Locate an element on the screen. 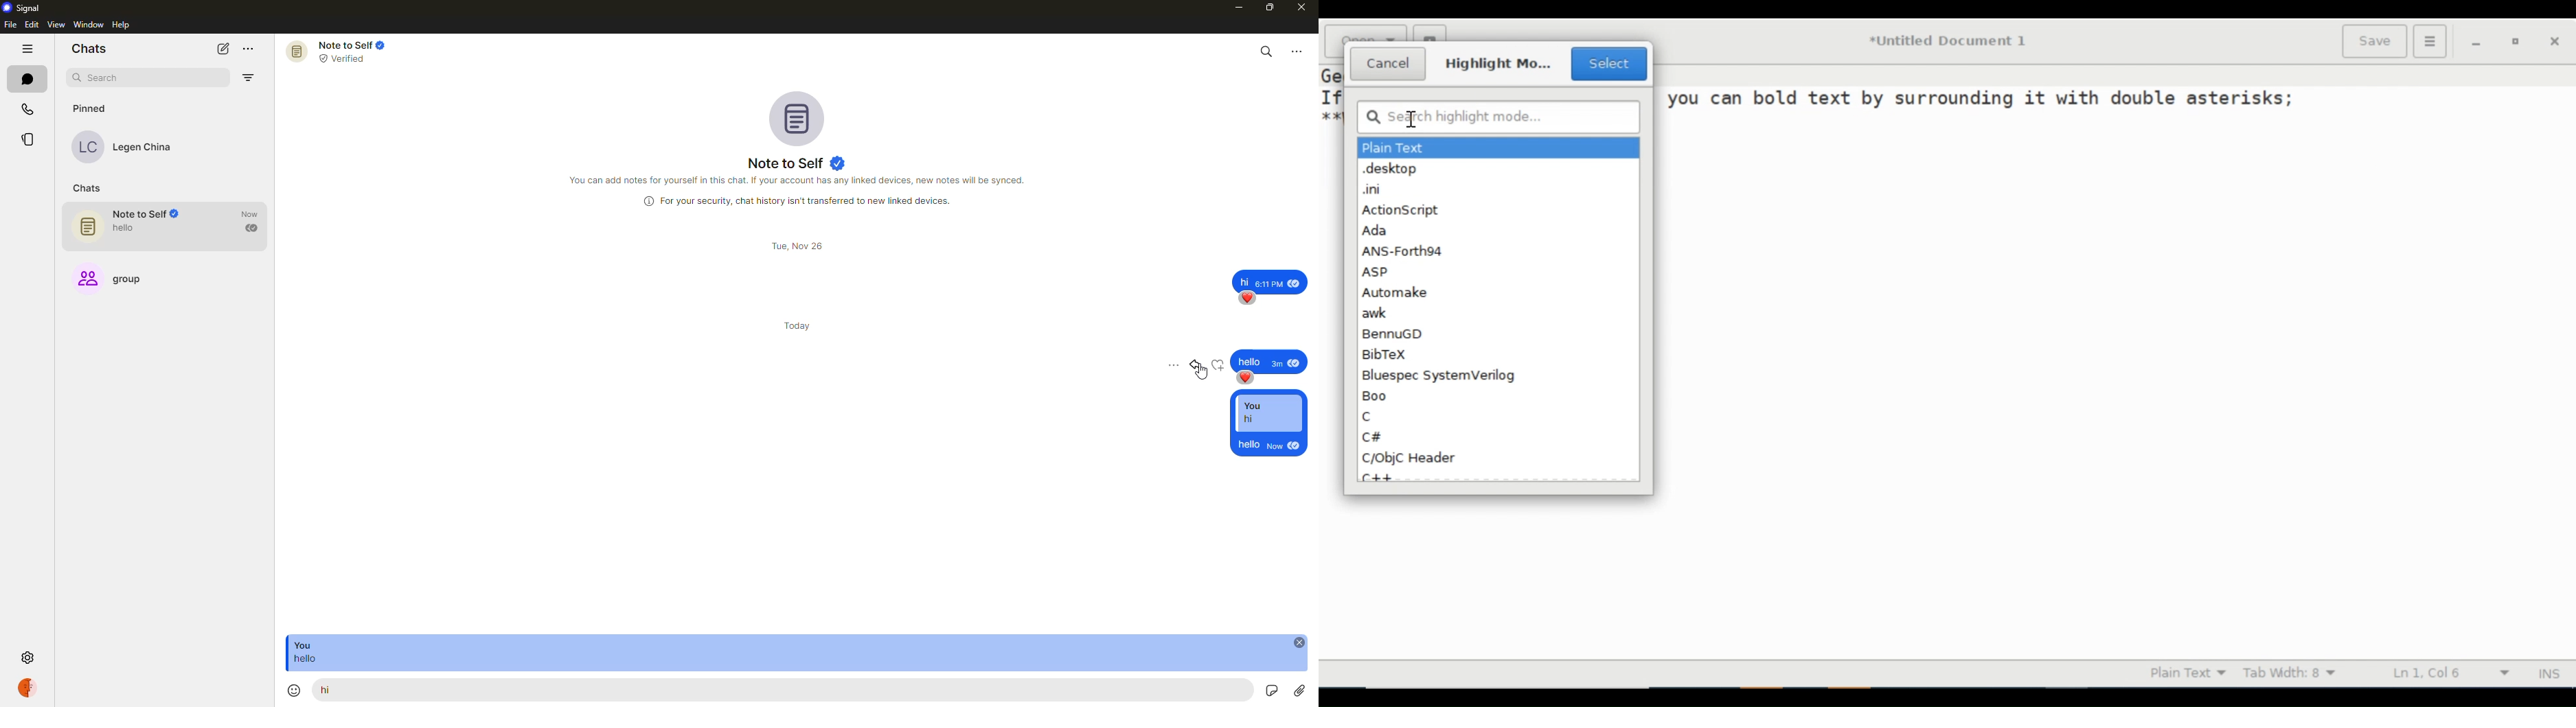  Search box is located at coordinates (1499, 117).